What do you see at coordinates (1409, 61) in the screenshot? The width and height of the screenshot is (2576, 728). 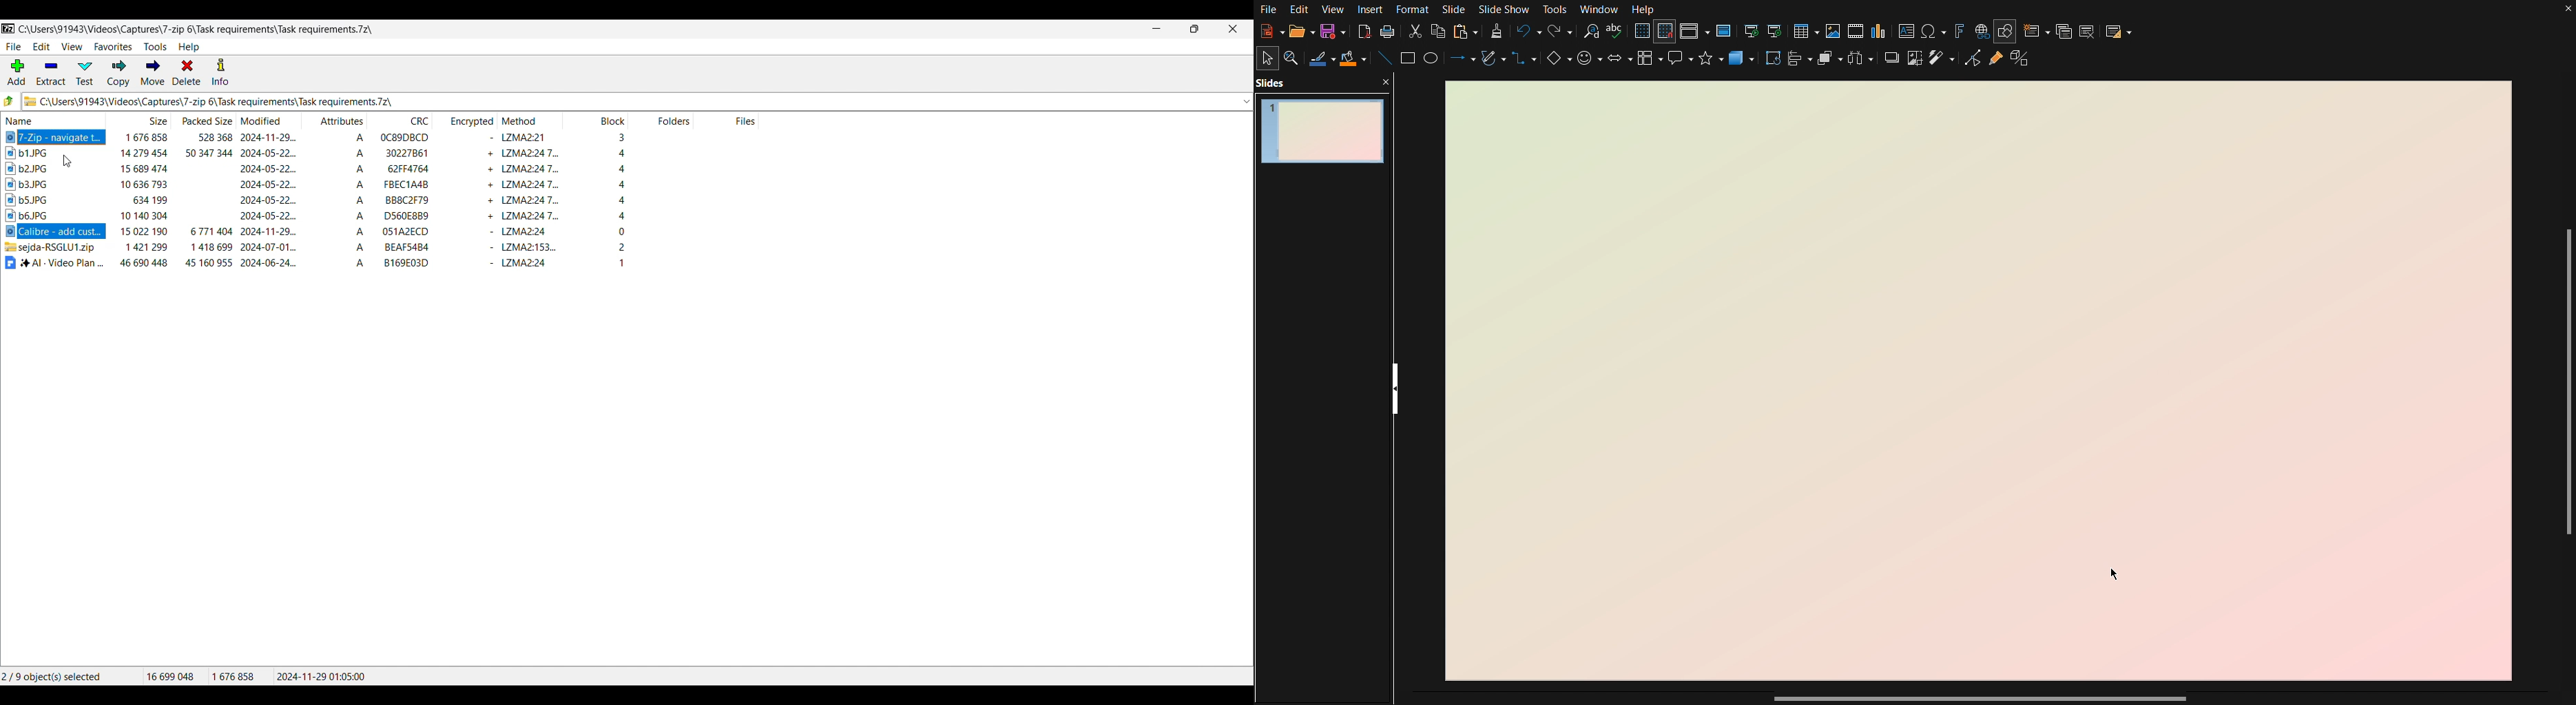 I see `Square` at bounding box center [1409, 61].